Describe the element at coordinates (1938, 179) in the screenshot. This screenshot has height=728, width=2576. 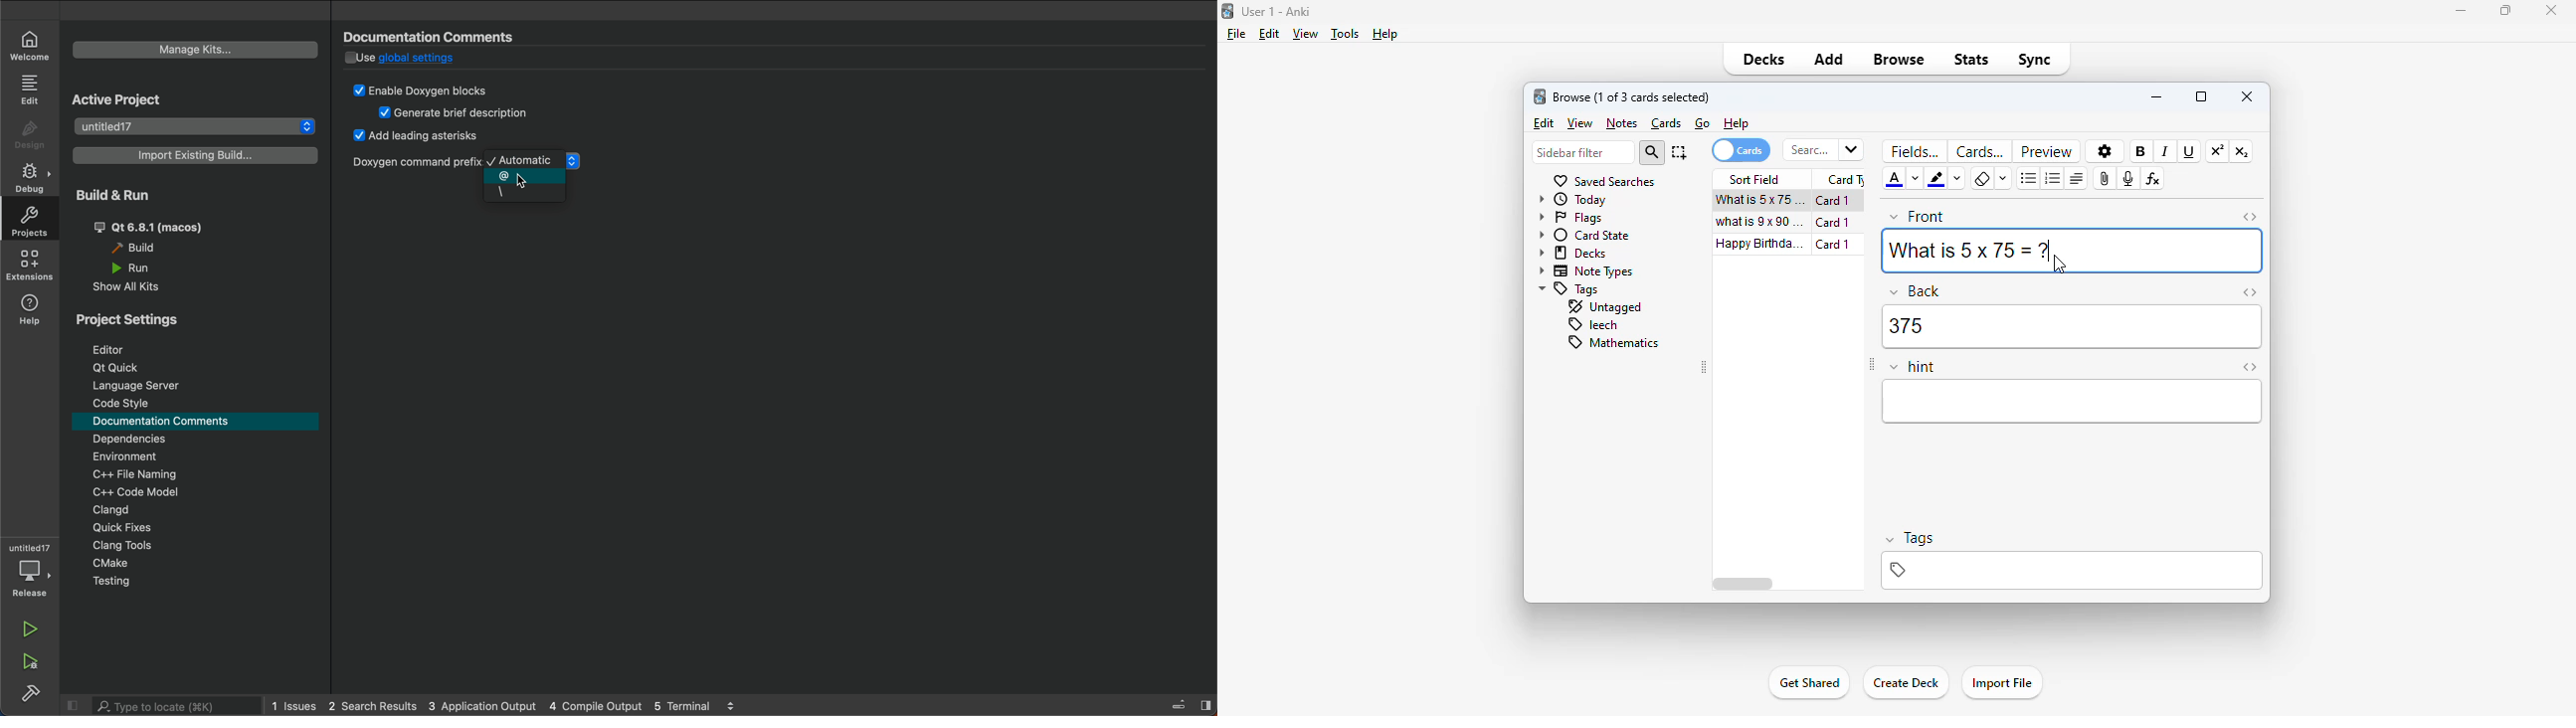
I see `text highlight color` at that location.